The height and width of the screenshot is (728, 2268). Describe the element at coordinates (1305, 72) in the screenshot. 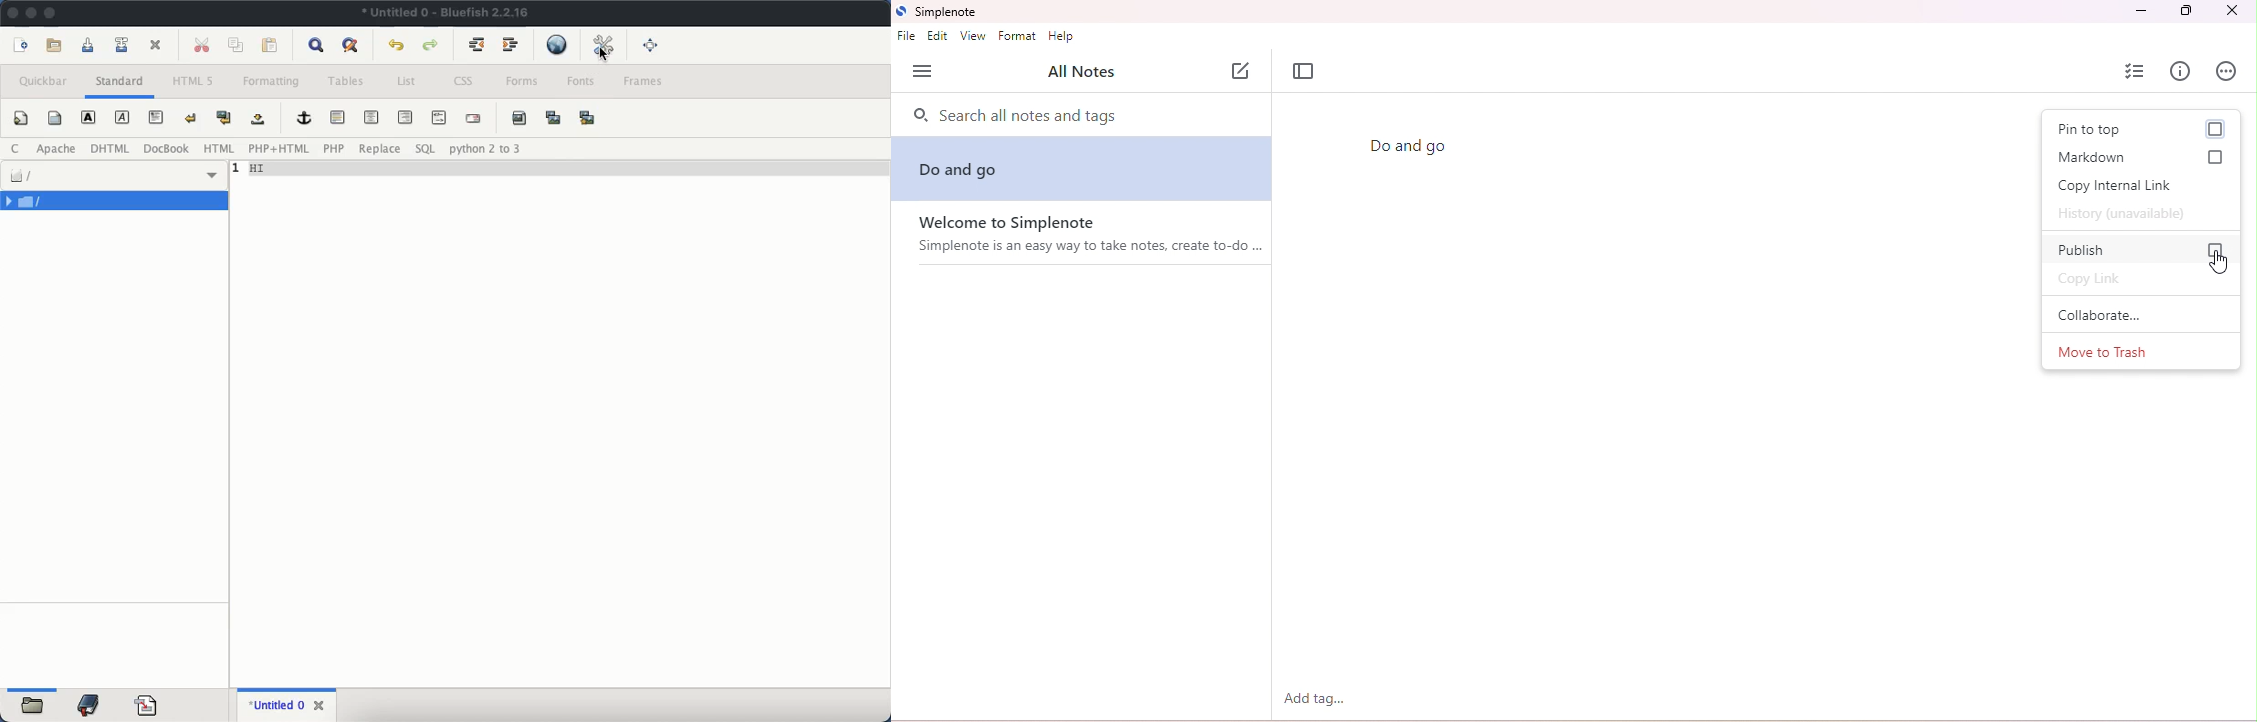

I see `toggle focus mode` at that location.